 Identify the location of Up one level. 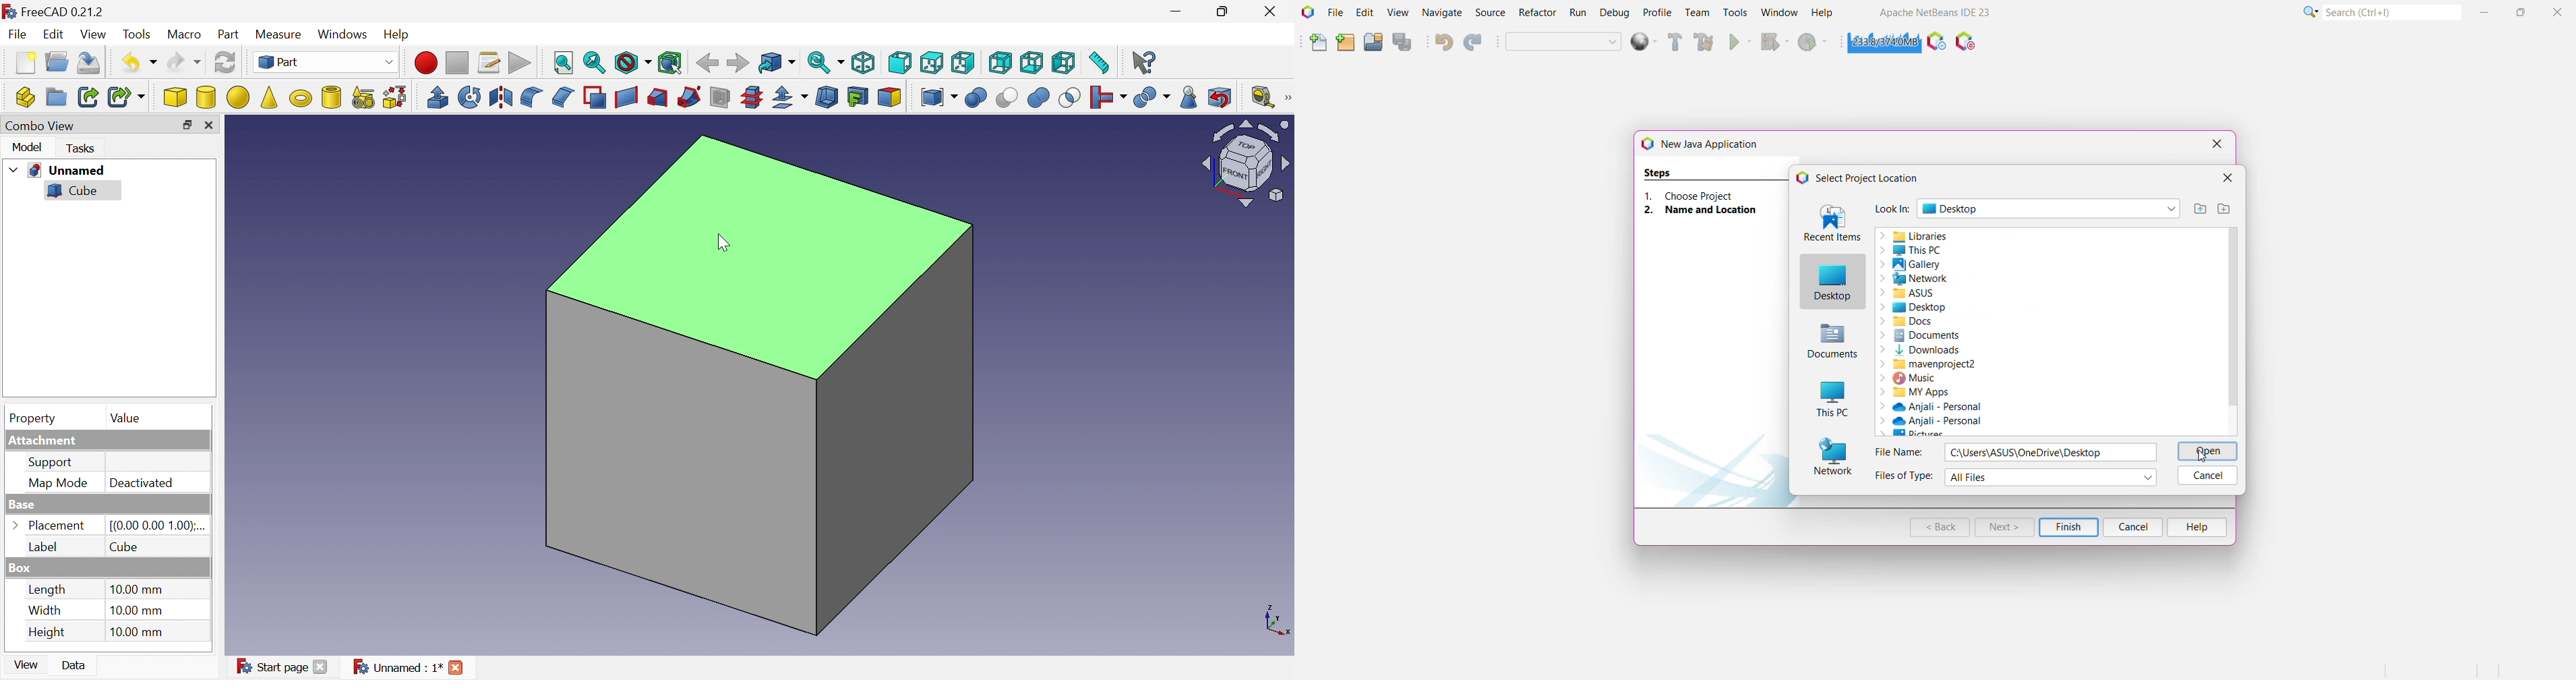
(2198, 210).